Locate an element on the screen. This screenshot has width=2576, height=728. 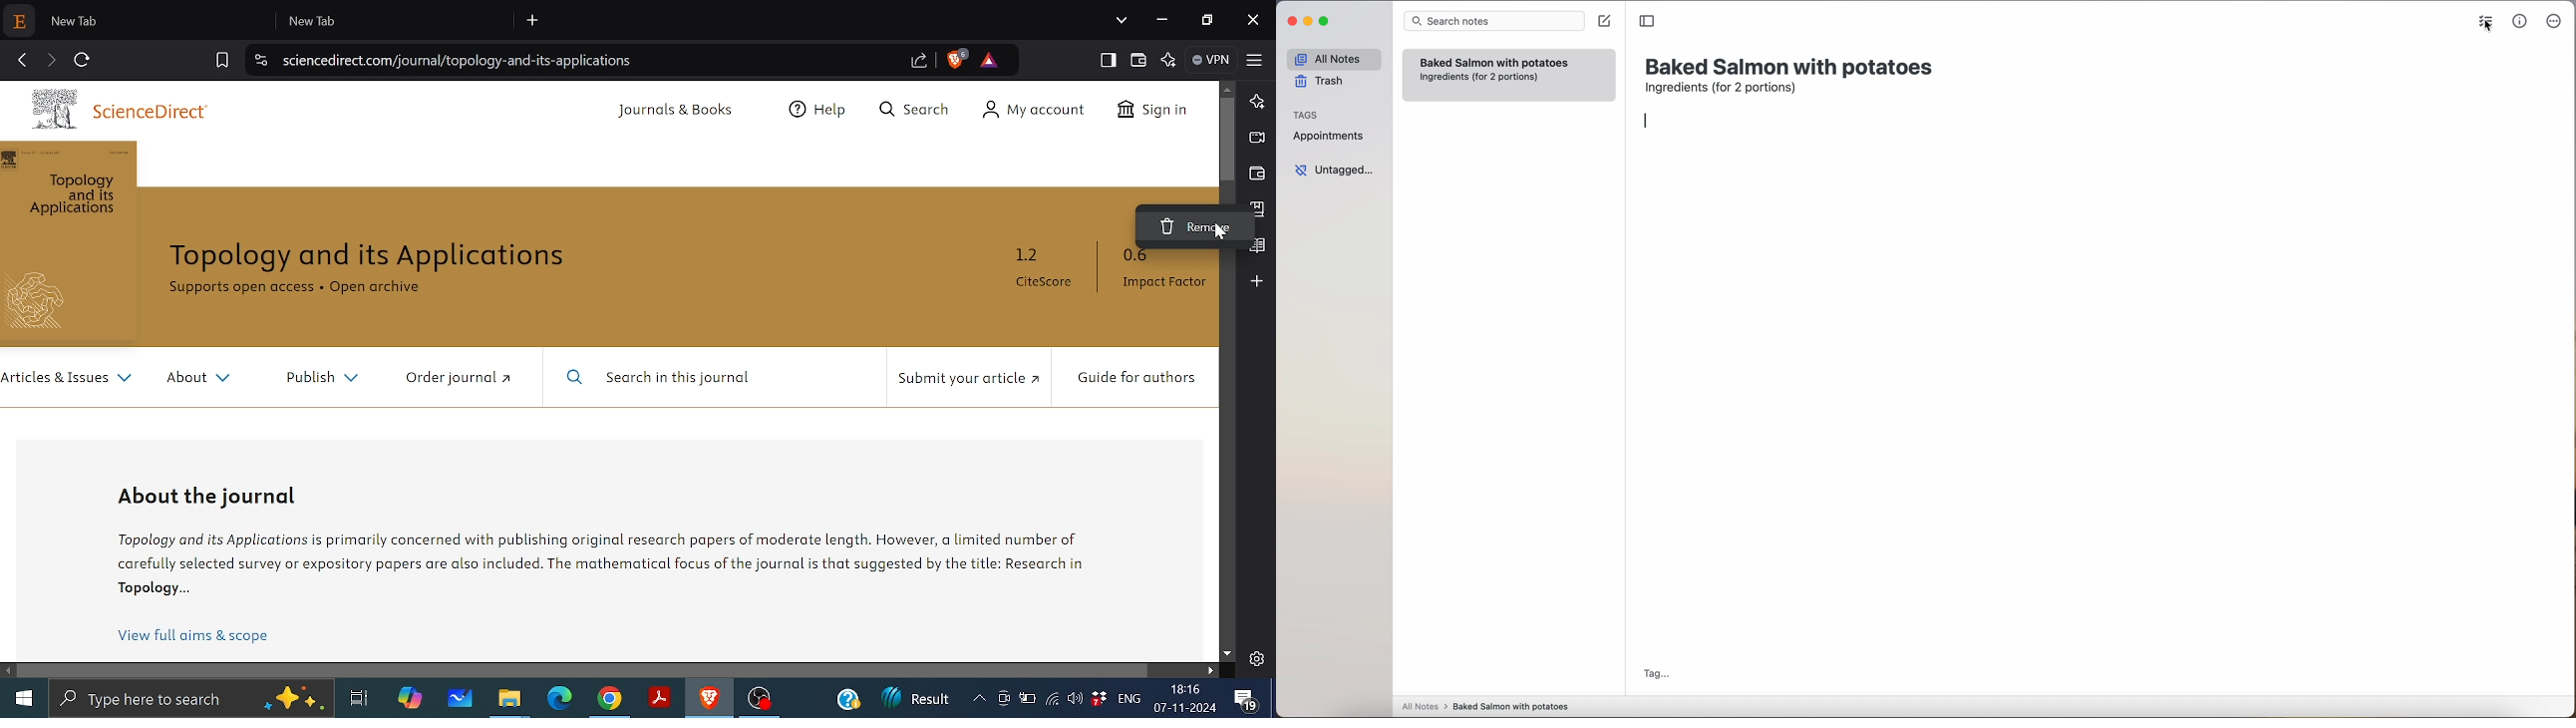
create note is located at coordinates (1604, 21).